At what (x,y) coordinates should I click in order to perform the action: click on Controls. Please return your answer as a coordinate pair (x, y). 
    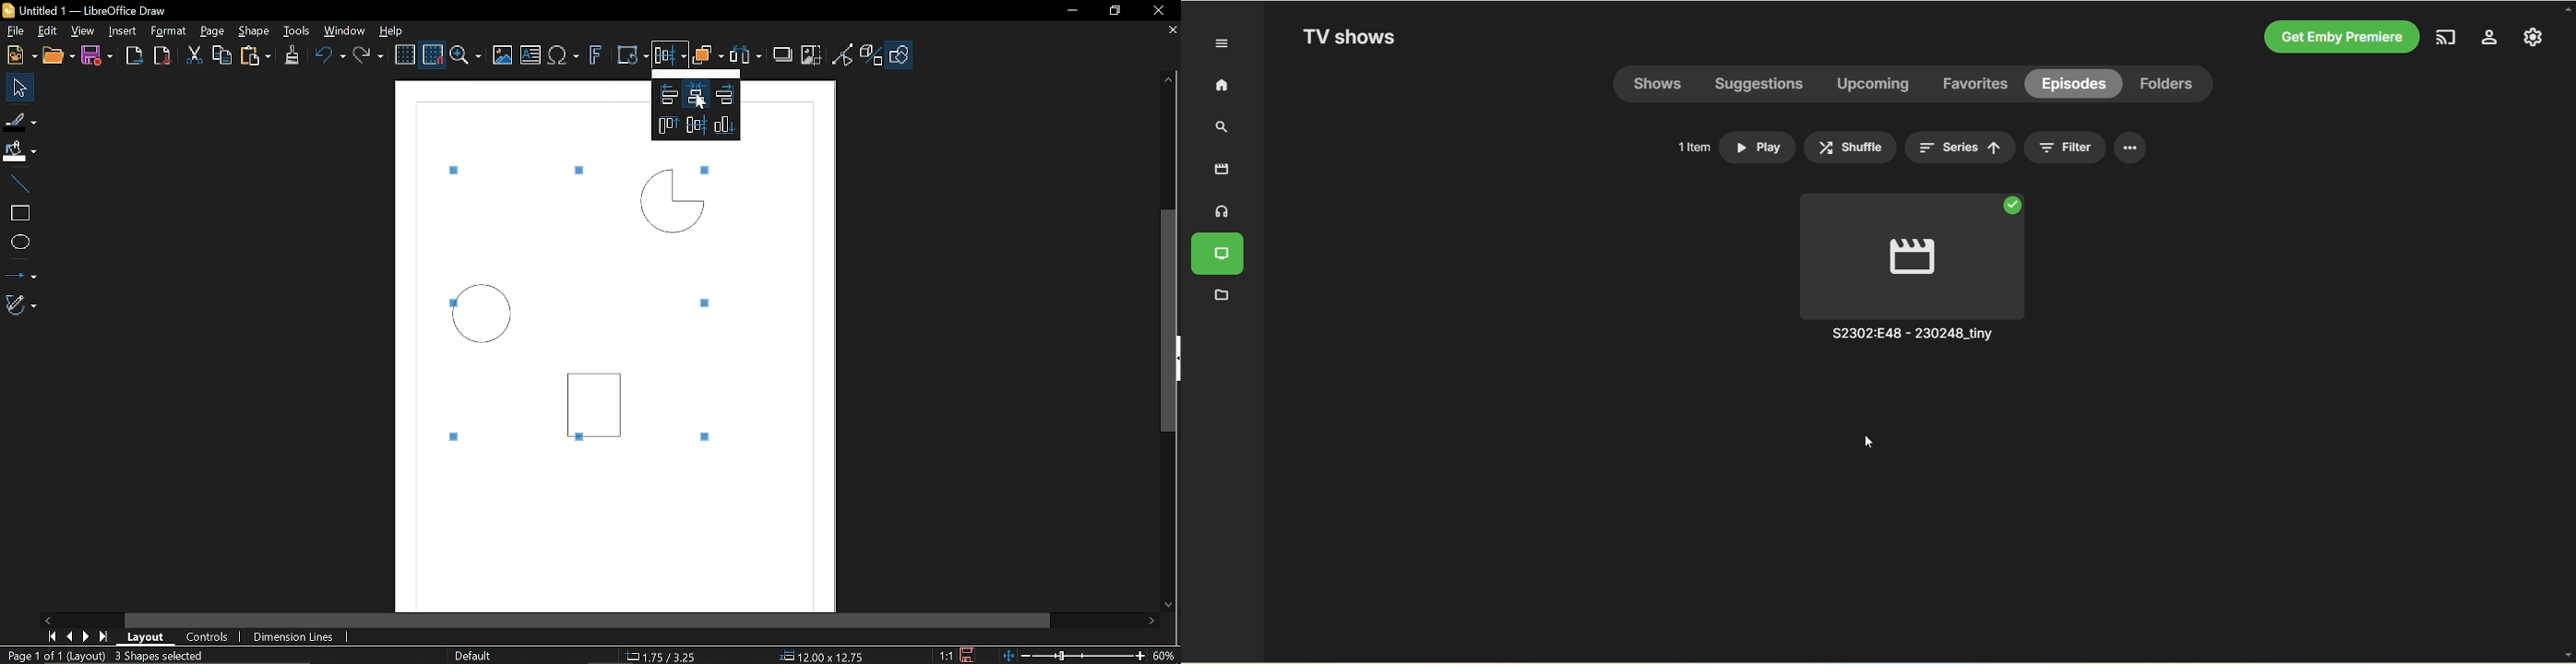
    Looking at the image, I should click on (208, 636).